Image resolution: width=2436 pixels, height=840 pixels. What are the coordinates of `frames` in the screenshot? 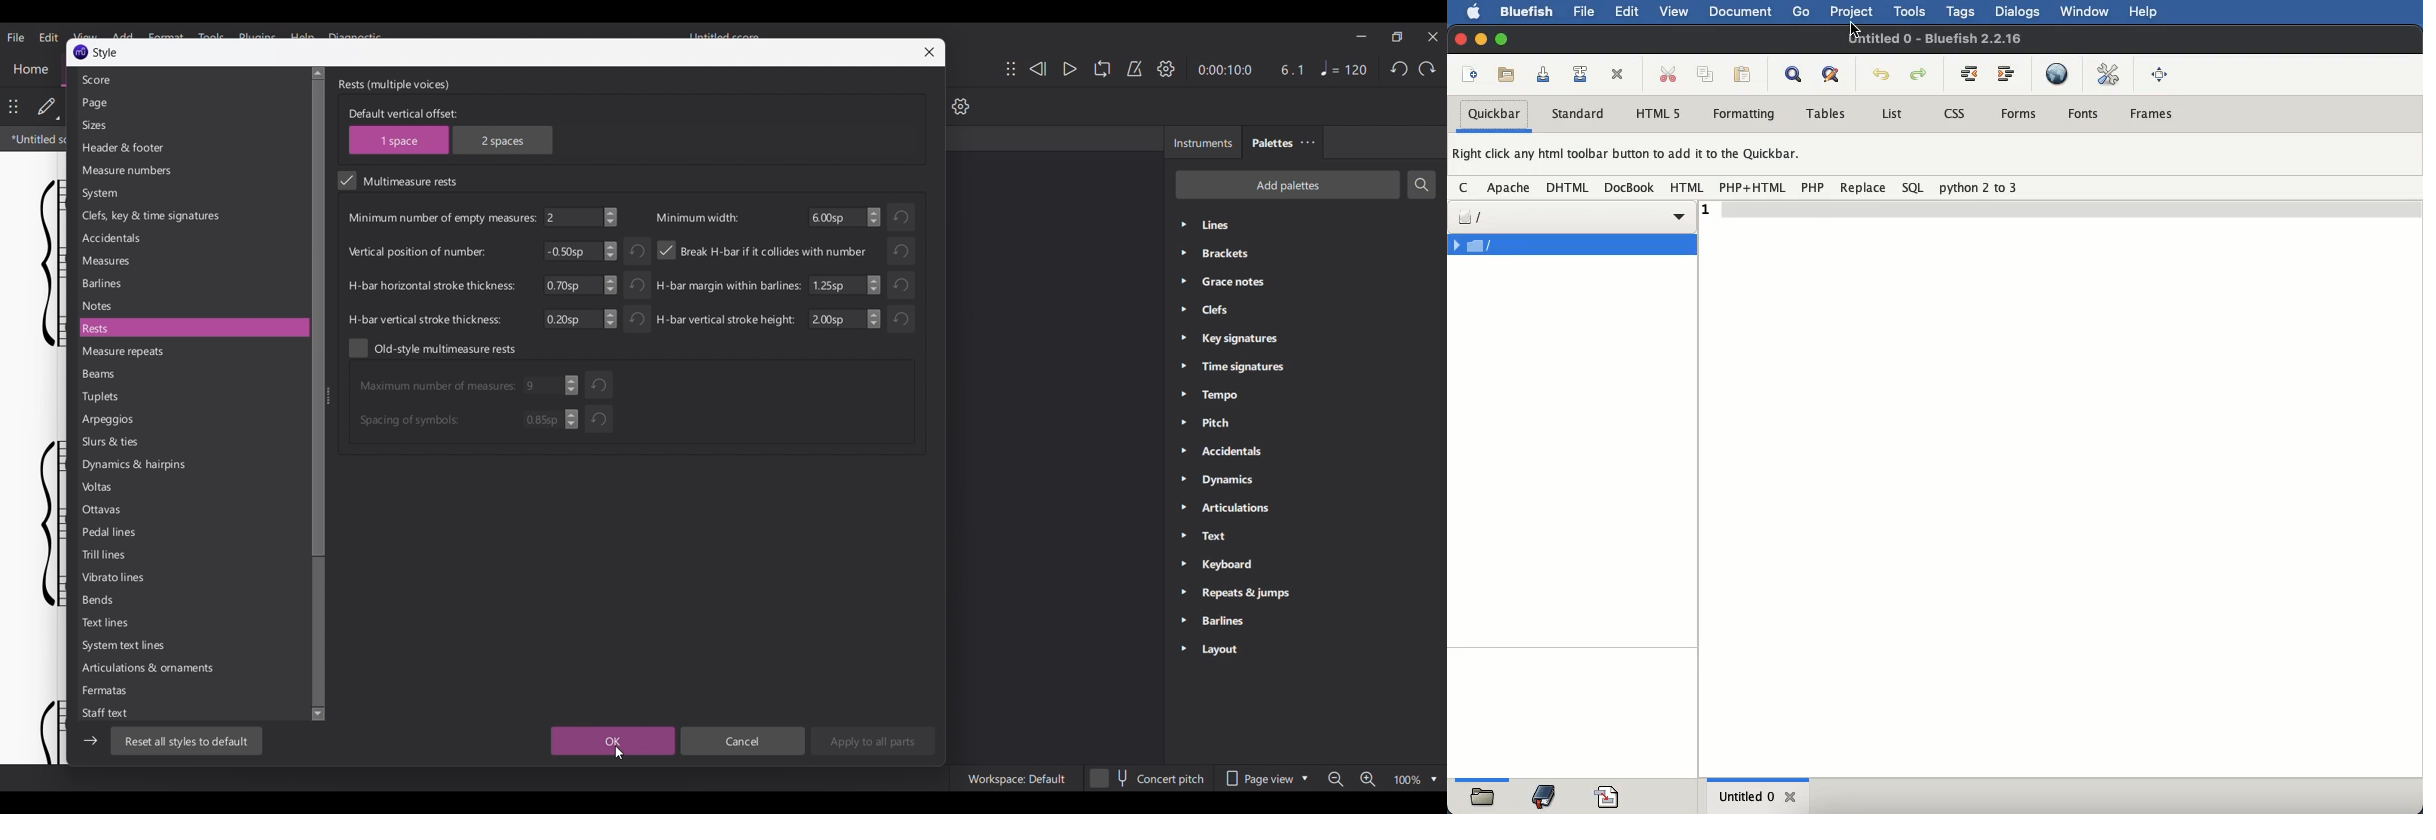 It's located at (2152, 112).